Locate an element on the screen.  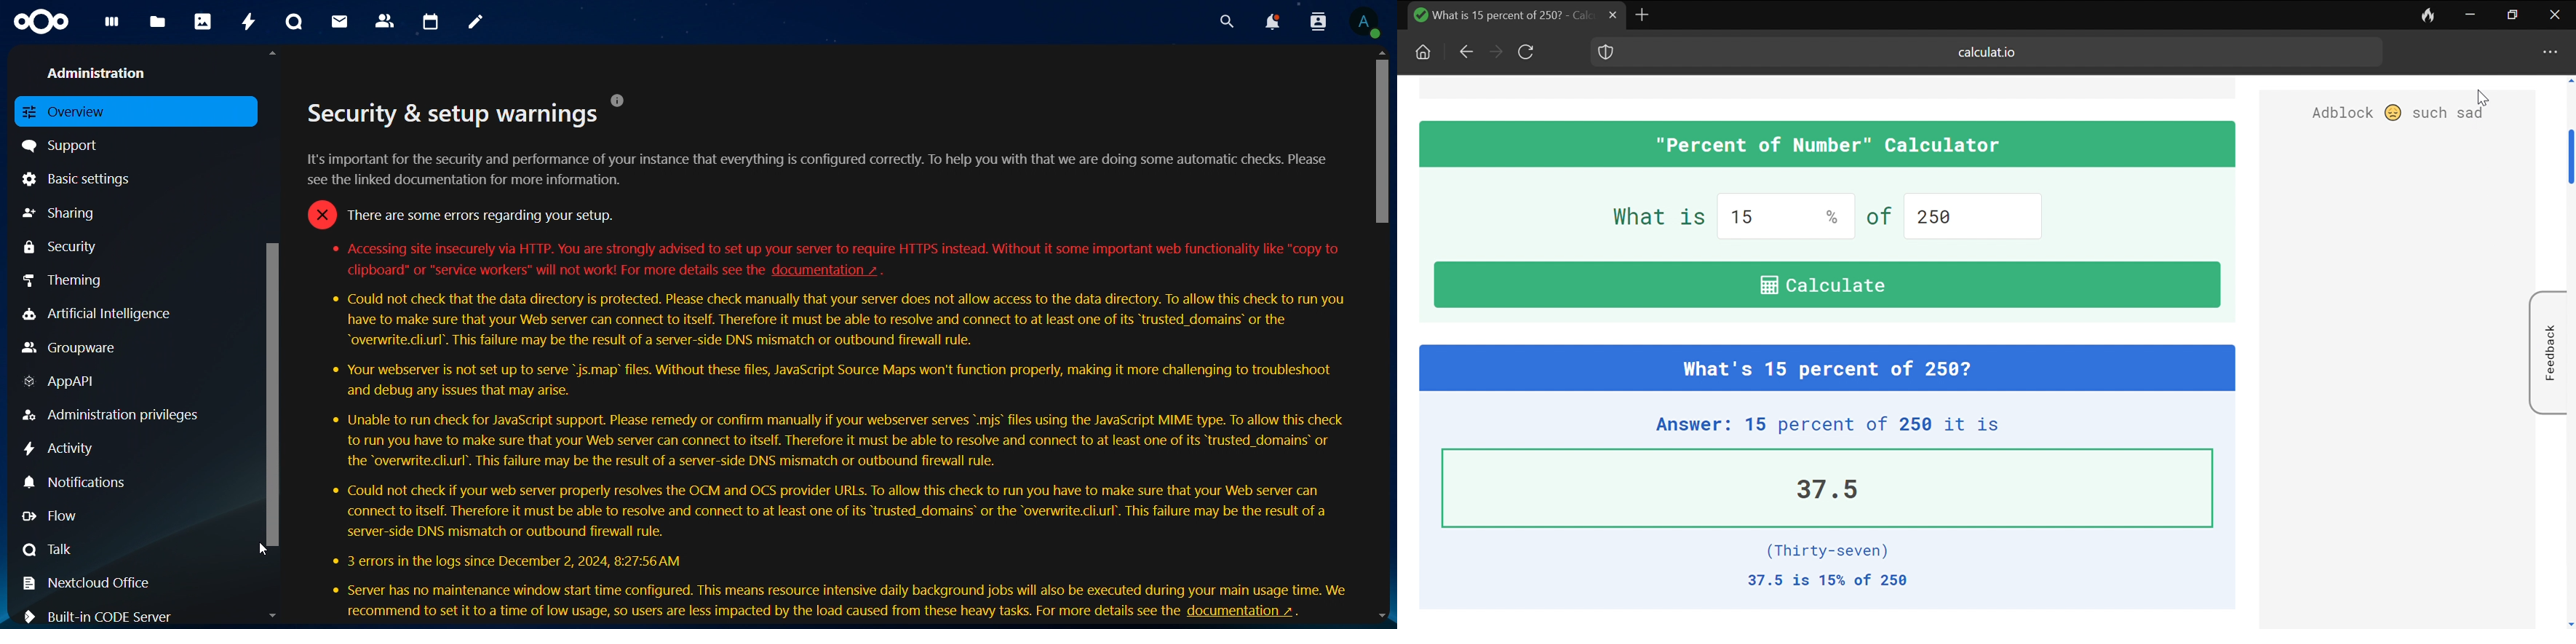
Feedback is located at coordinates (2548, 352).